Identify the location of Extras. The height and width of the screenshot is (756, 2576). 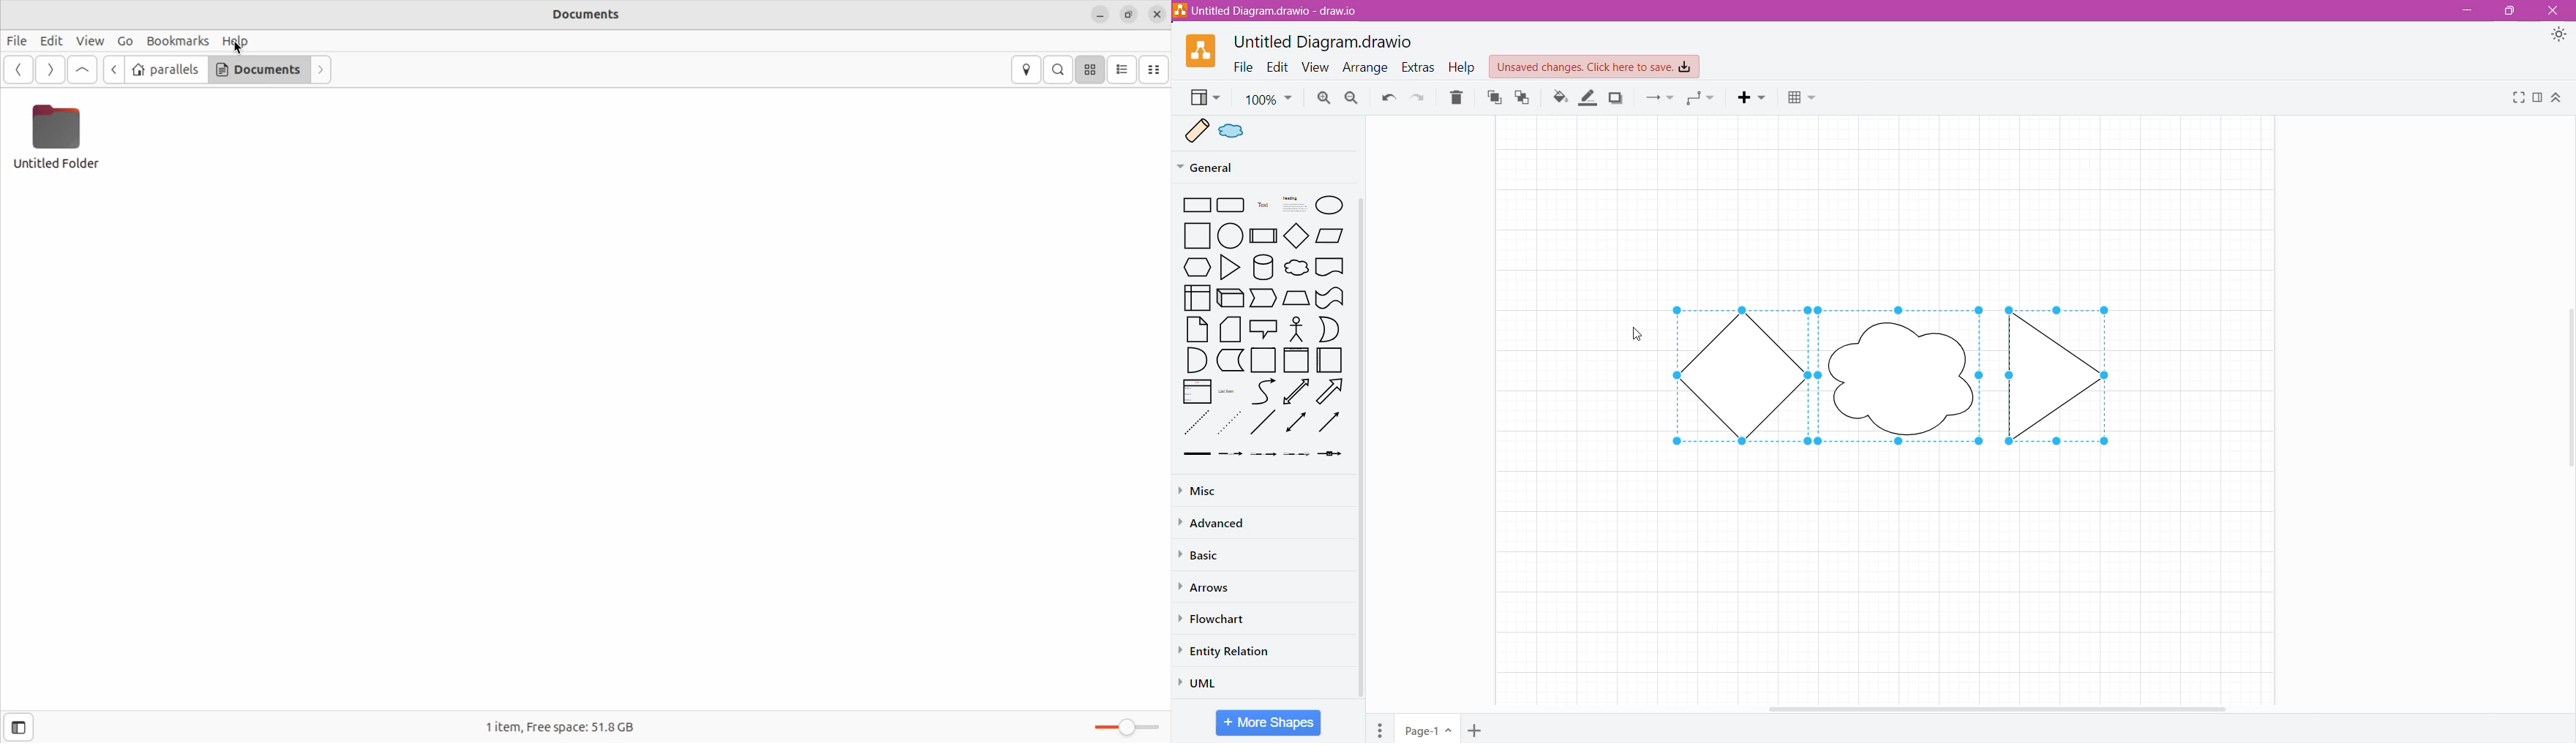
(1418, 69).